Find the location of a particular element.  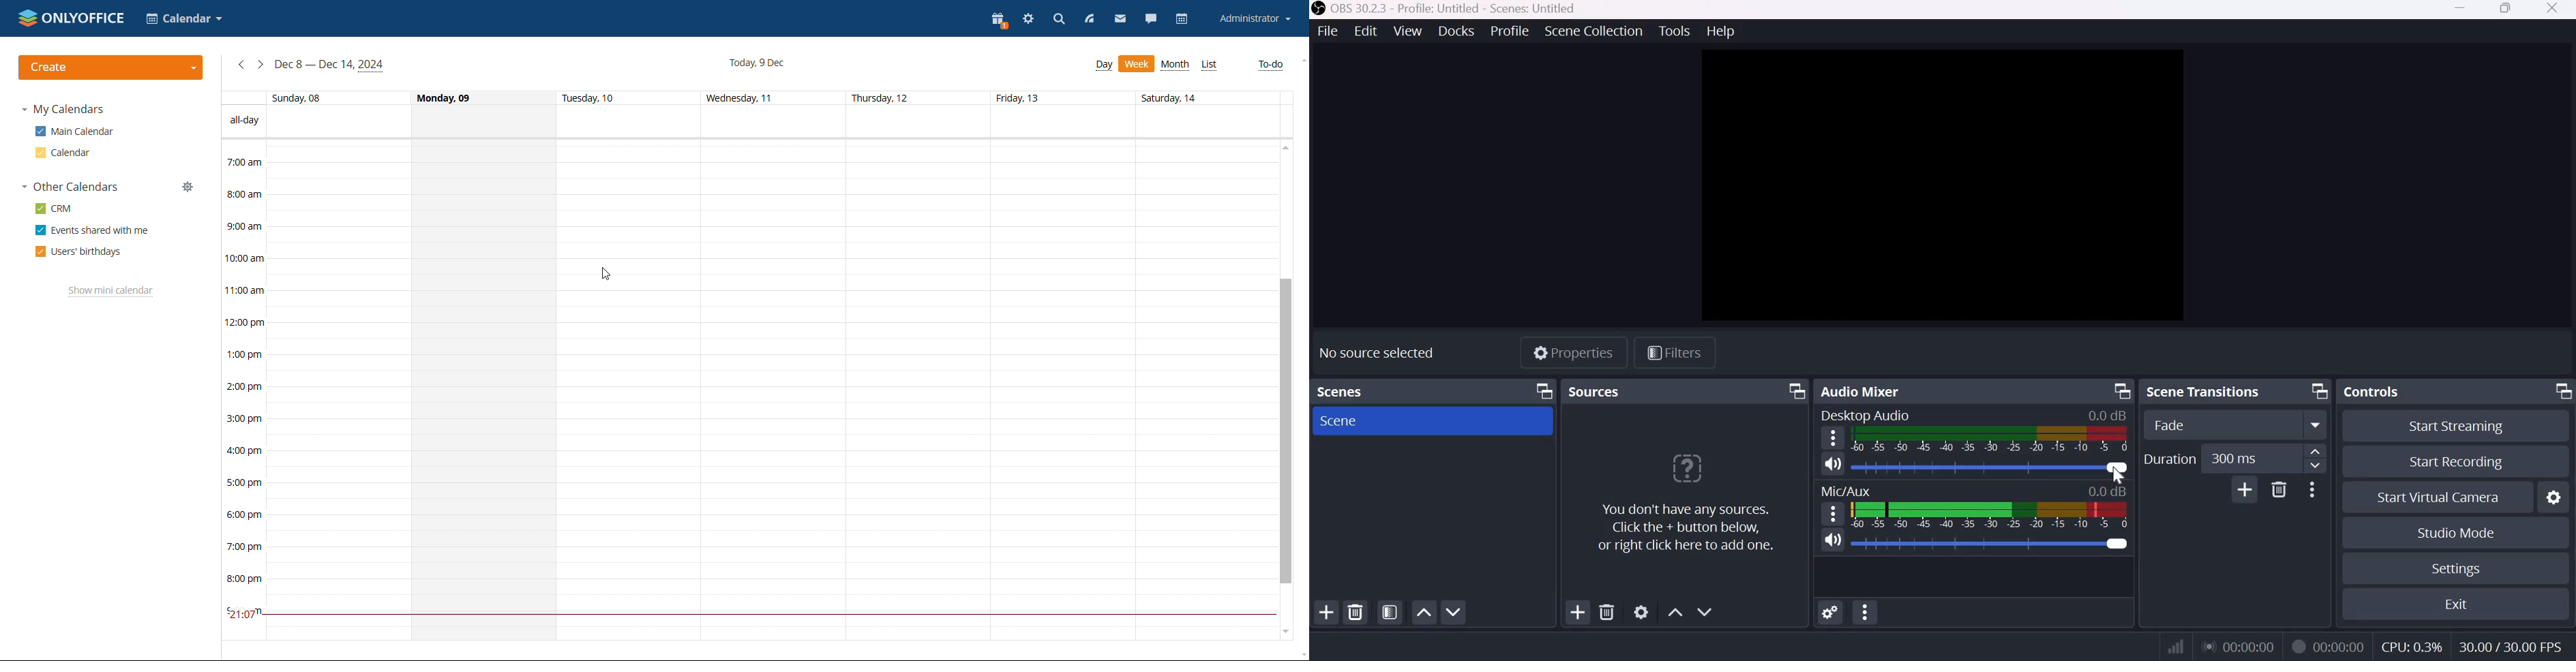

Audio Mixer is located at coordinates (1868, 390).